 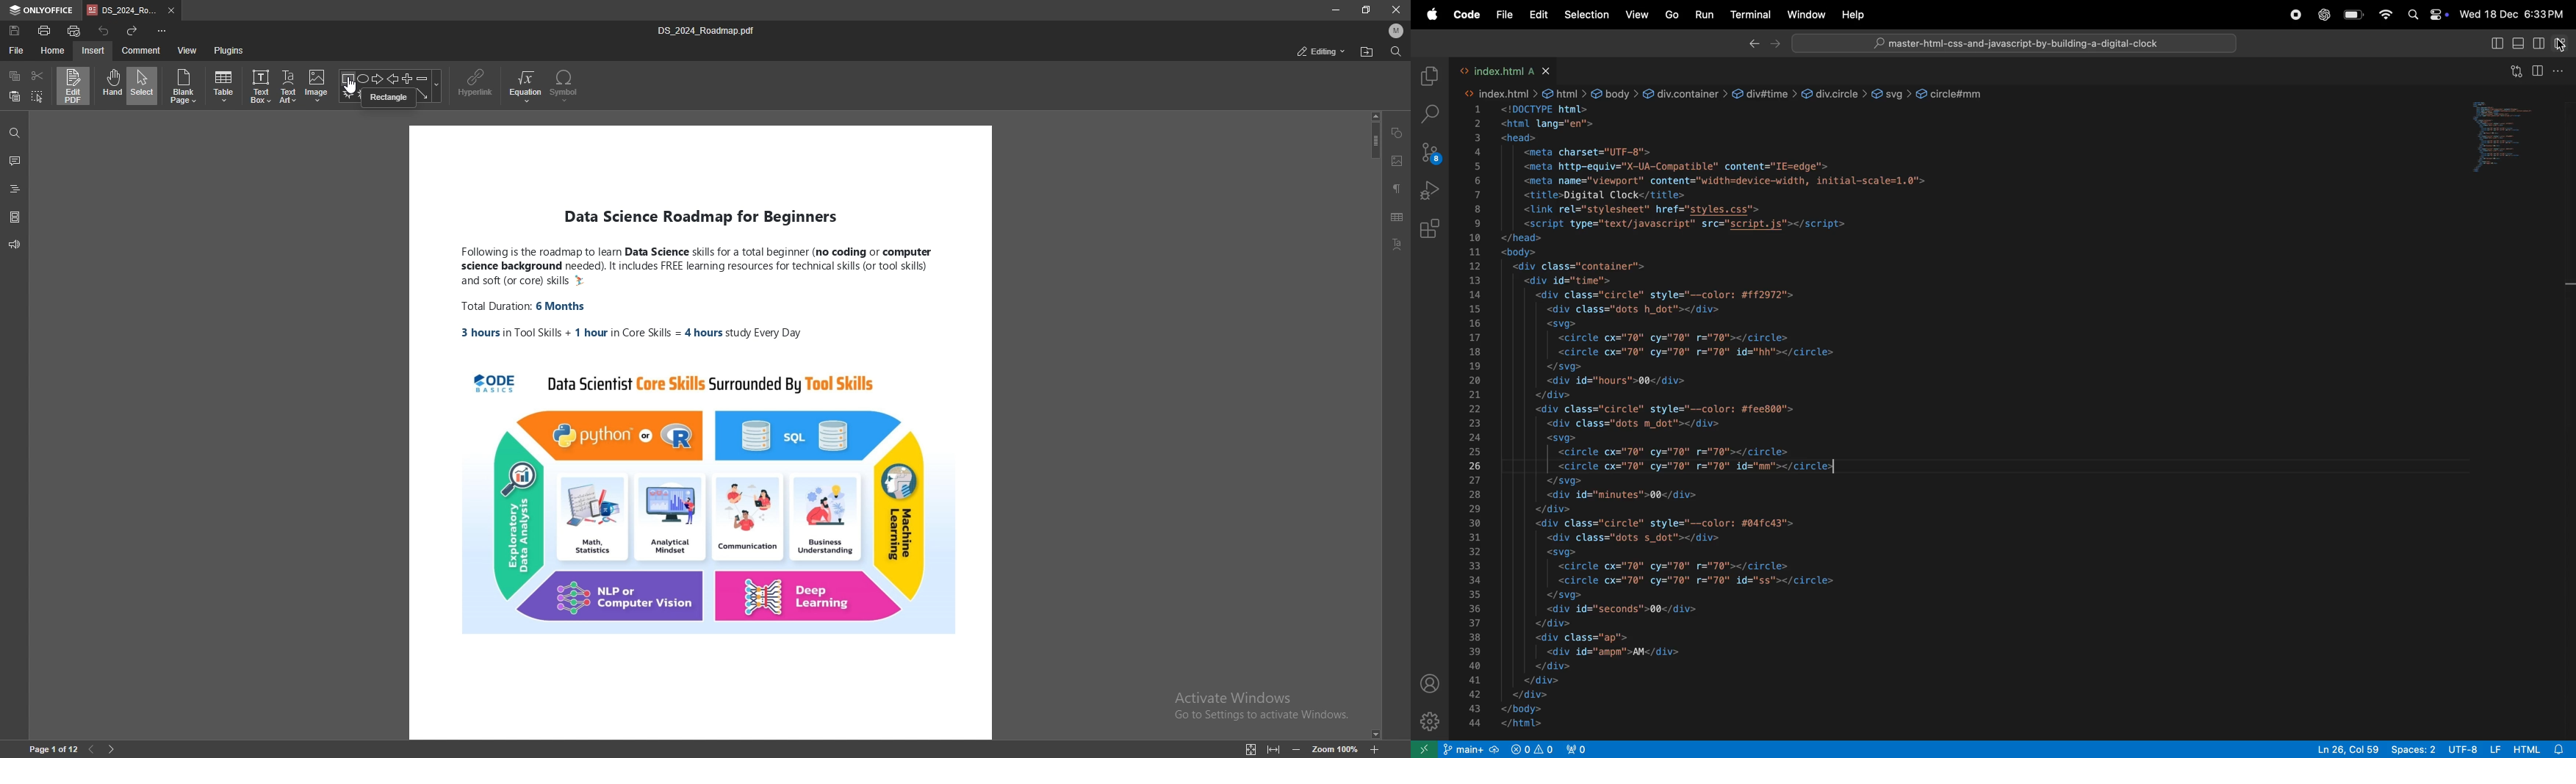 I want to click on cursor description, so click(x=389, y=97).